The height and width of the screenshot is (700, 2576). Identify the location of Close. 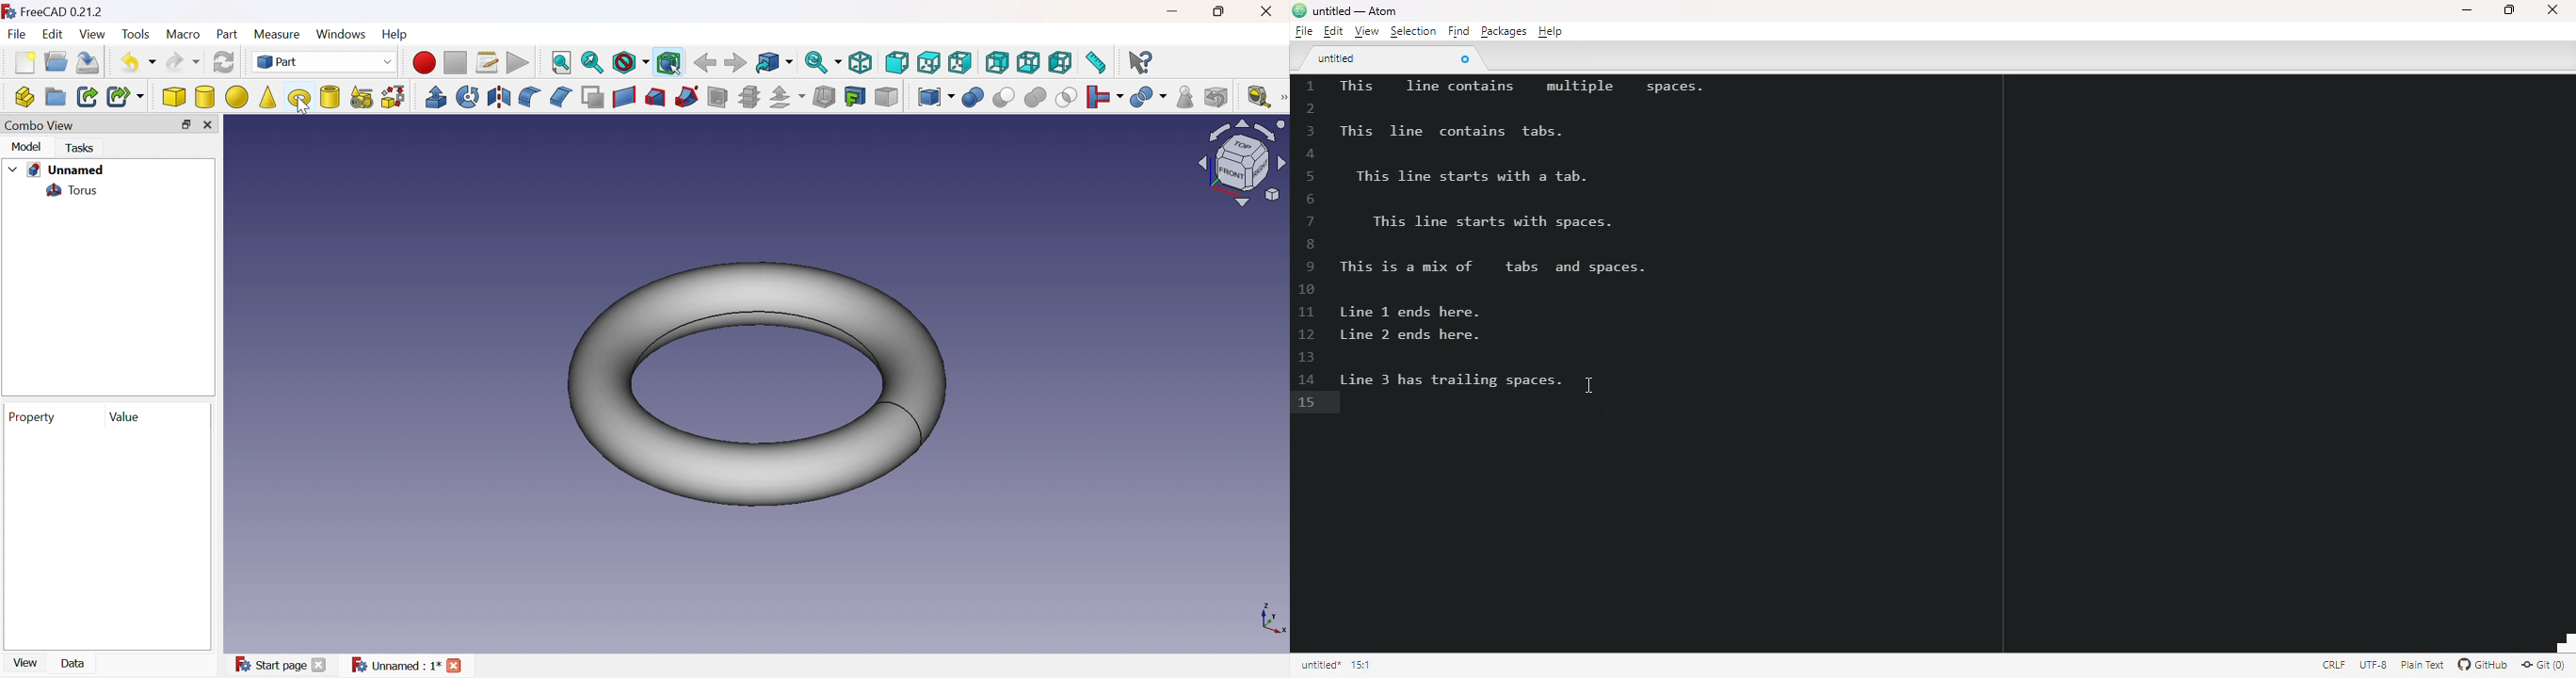
(208, 124).